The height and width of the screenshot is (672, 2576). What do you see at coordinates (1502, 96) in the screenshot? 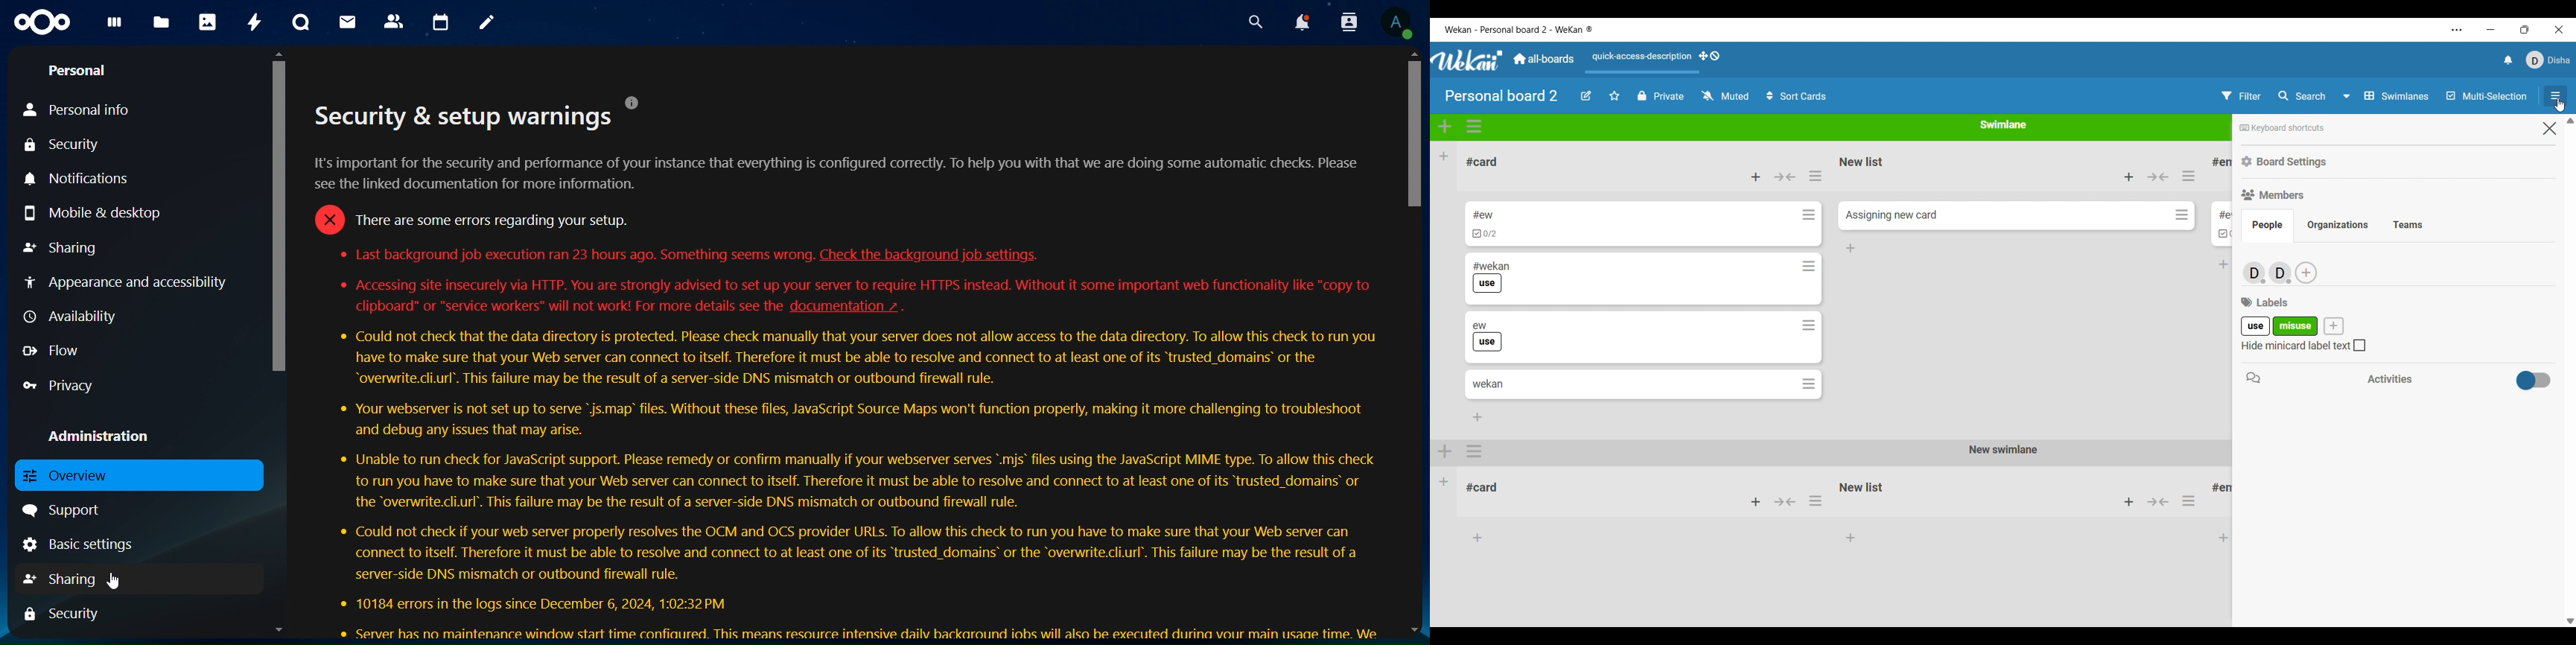
I see `Board title` at bounding box center [1502, 96].